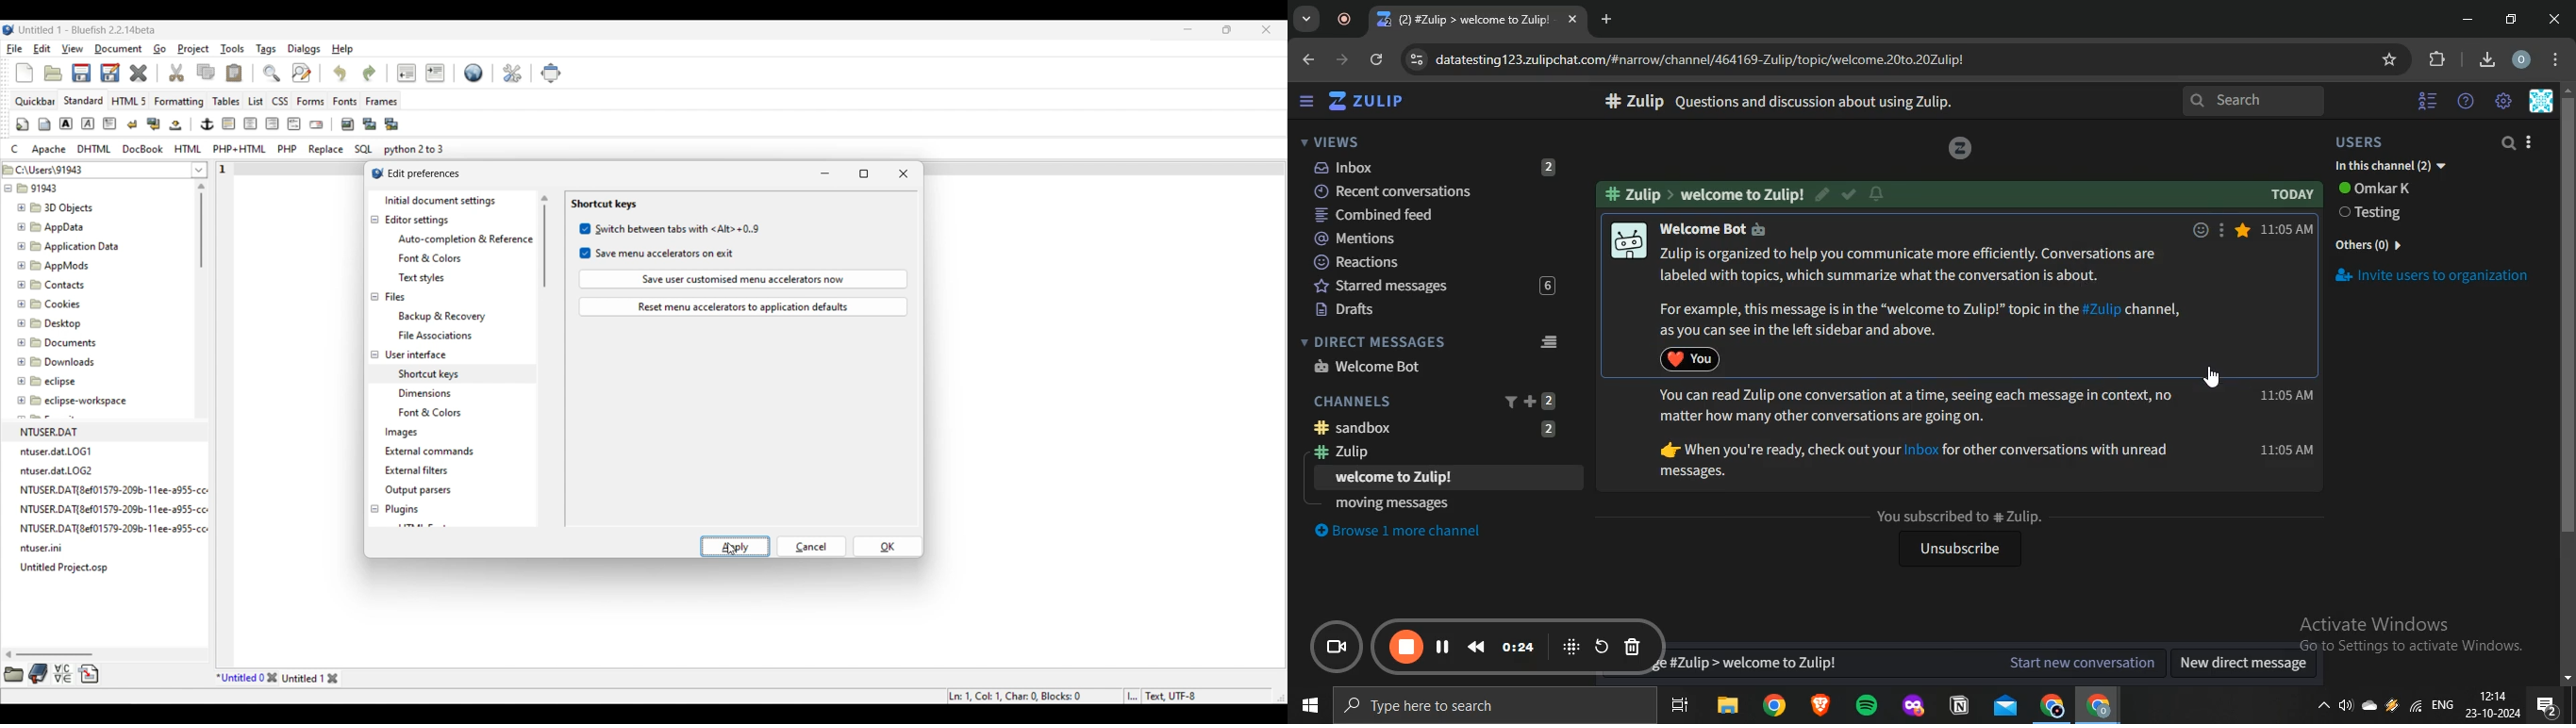 The width and height of the screenshot is (2576, 728). Describe the element at coordinates (311, 101) in the screenshot. I see `Forms` at that location.